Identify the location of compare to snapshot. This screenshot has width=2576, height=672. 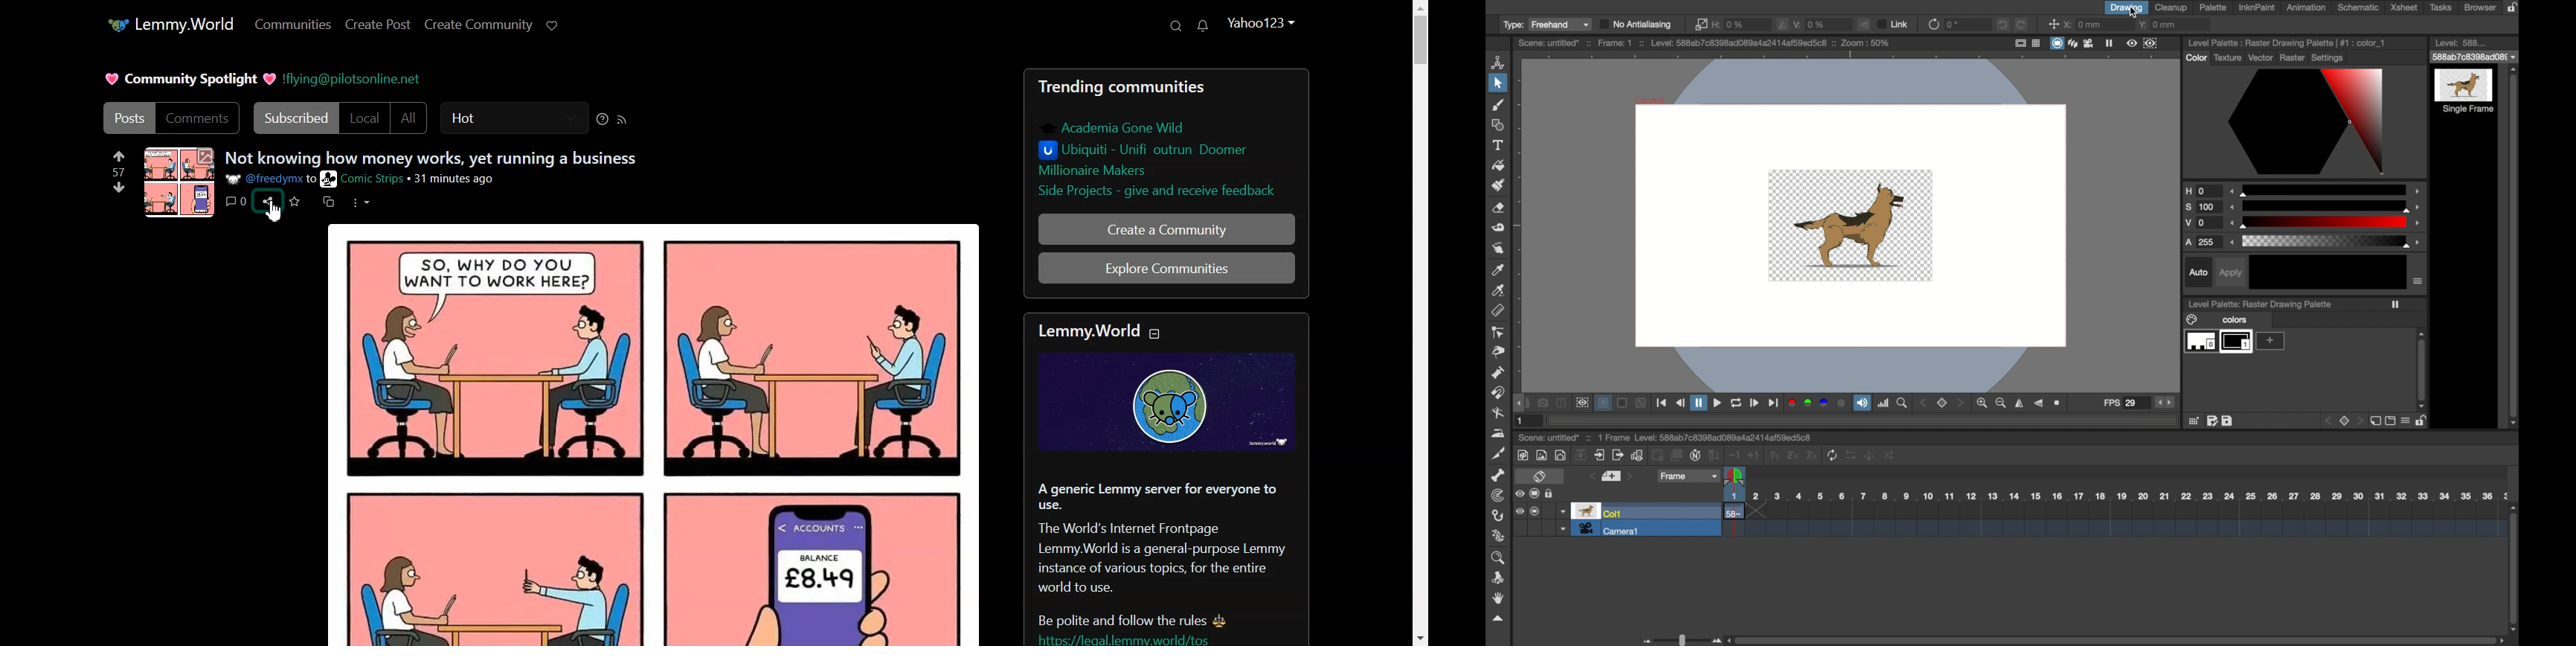
(1562, 403).